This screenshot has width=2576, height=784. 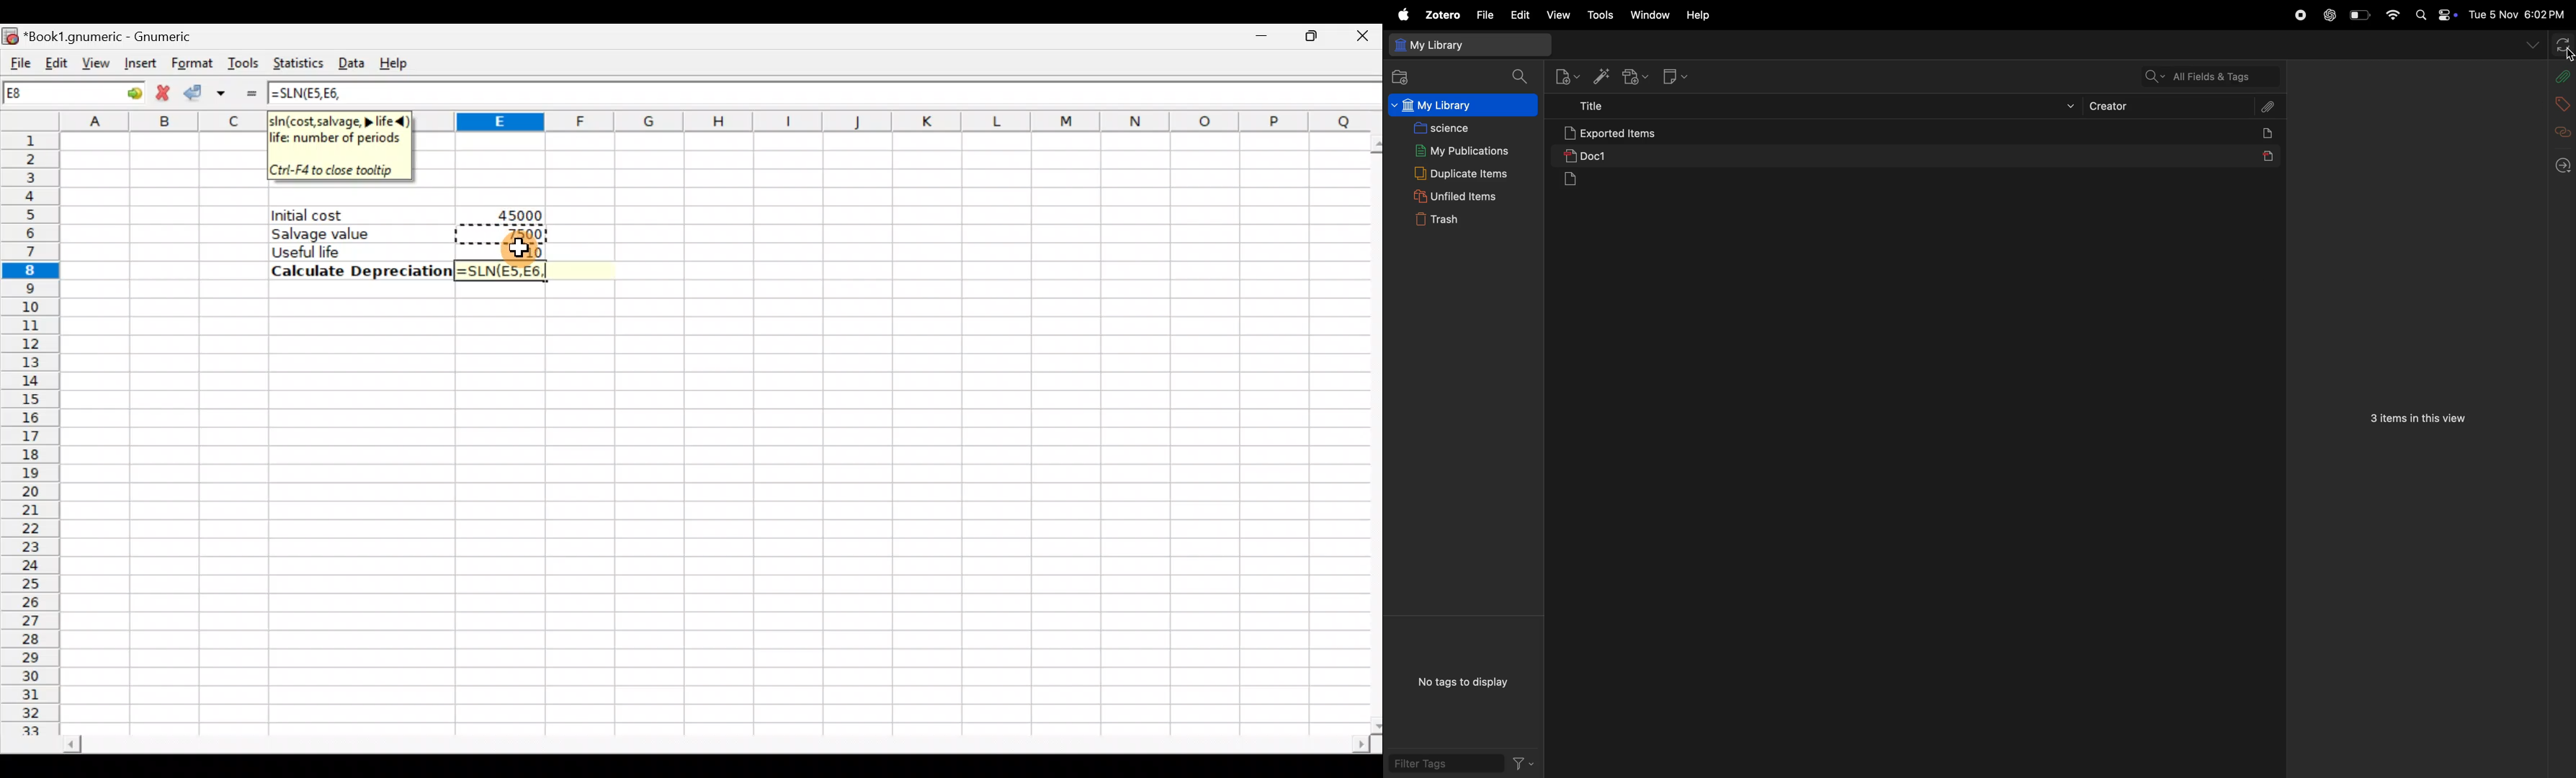 I want to click on edit, so click(x=1517, y=15).